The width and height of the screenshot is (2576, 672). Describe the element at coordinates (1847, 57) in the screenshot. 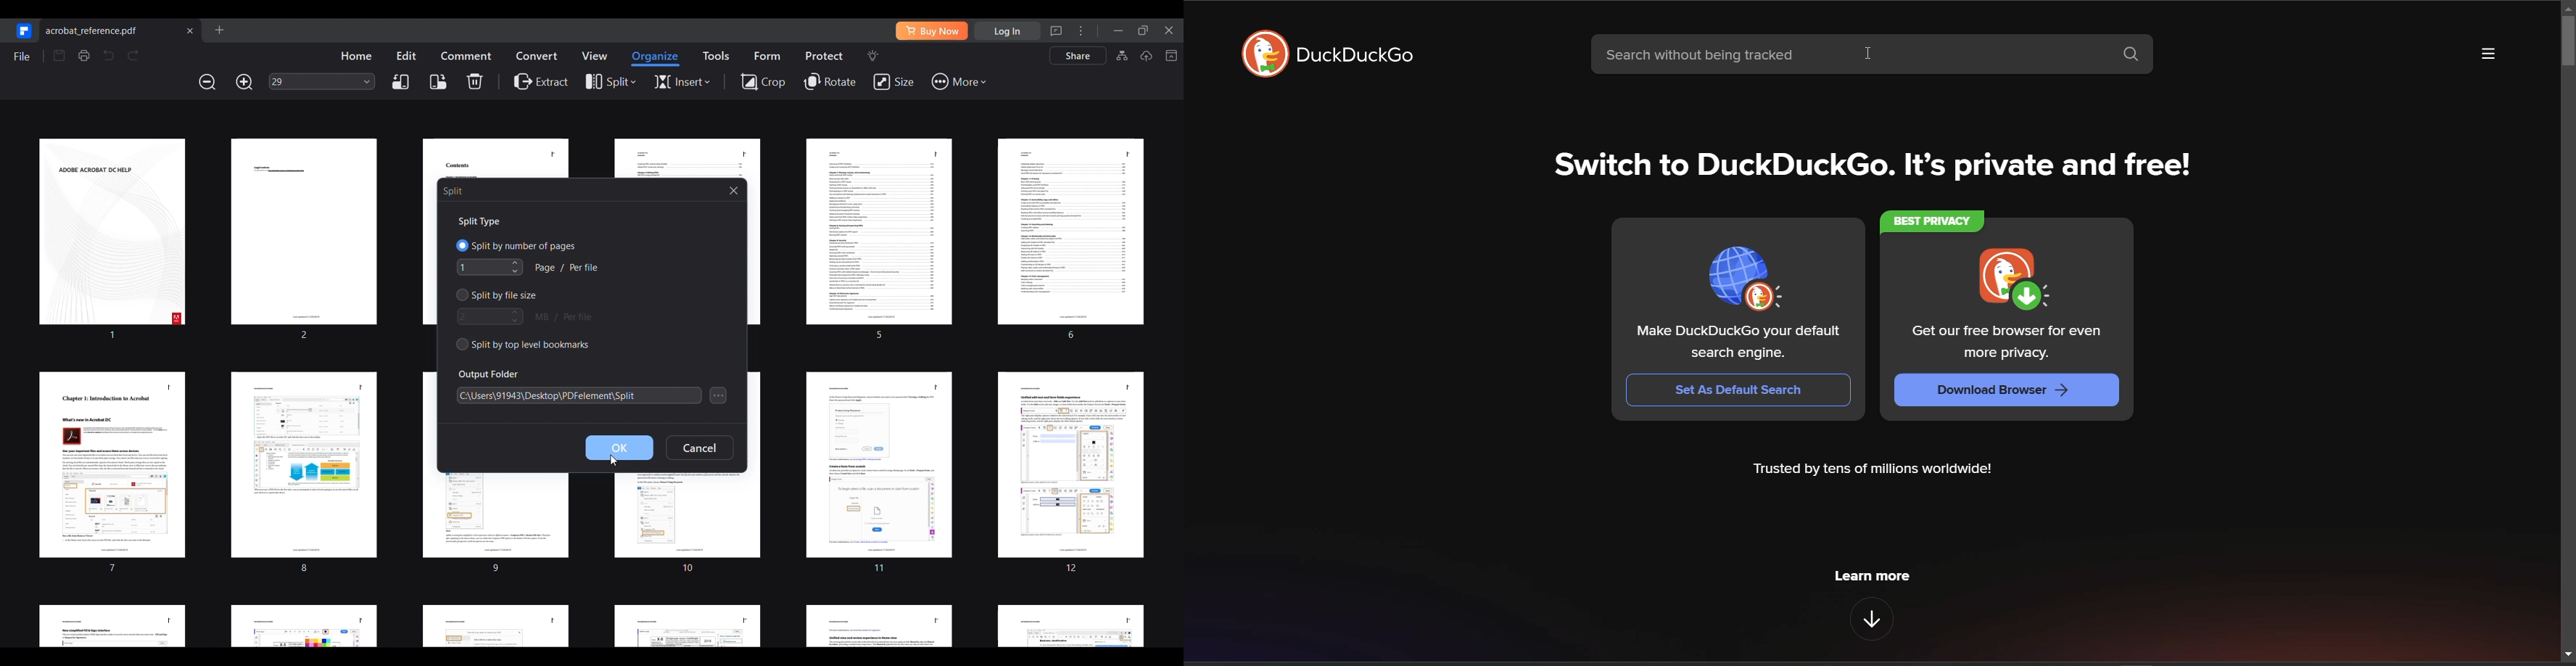

I see `Search without being tracked` at that location.